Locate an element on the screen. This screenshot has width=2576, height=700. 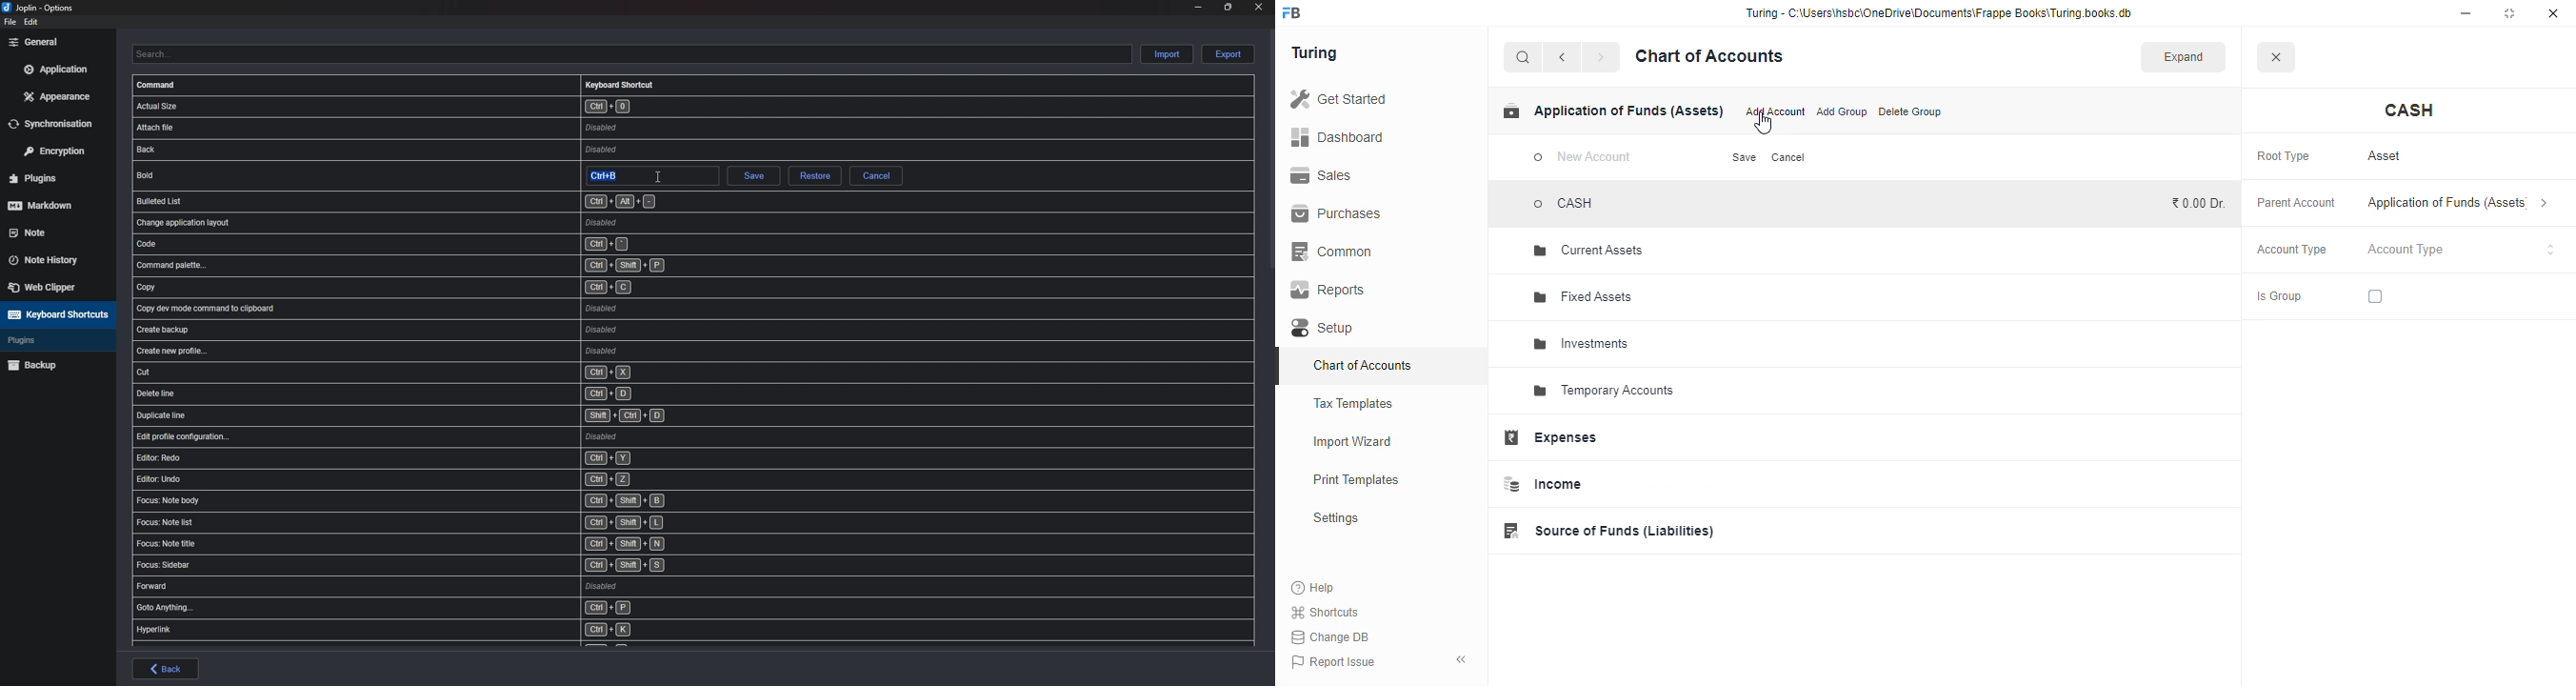
Synchronization is located at coordinates (59, 123).